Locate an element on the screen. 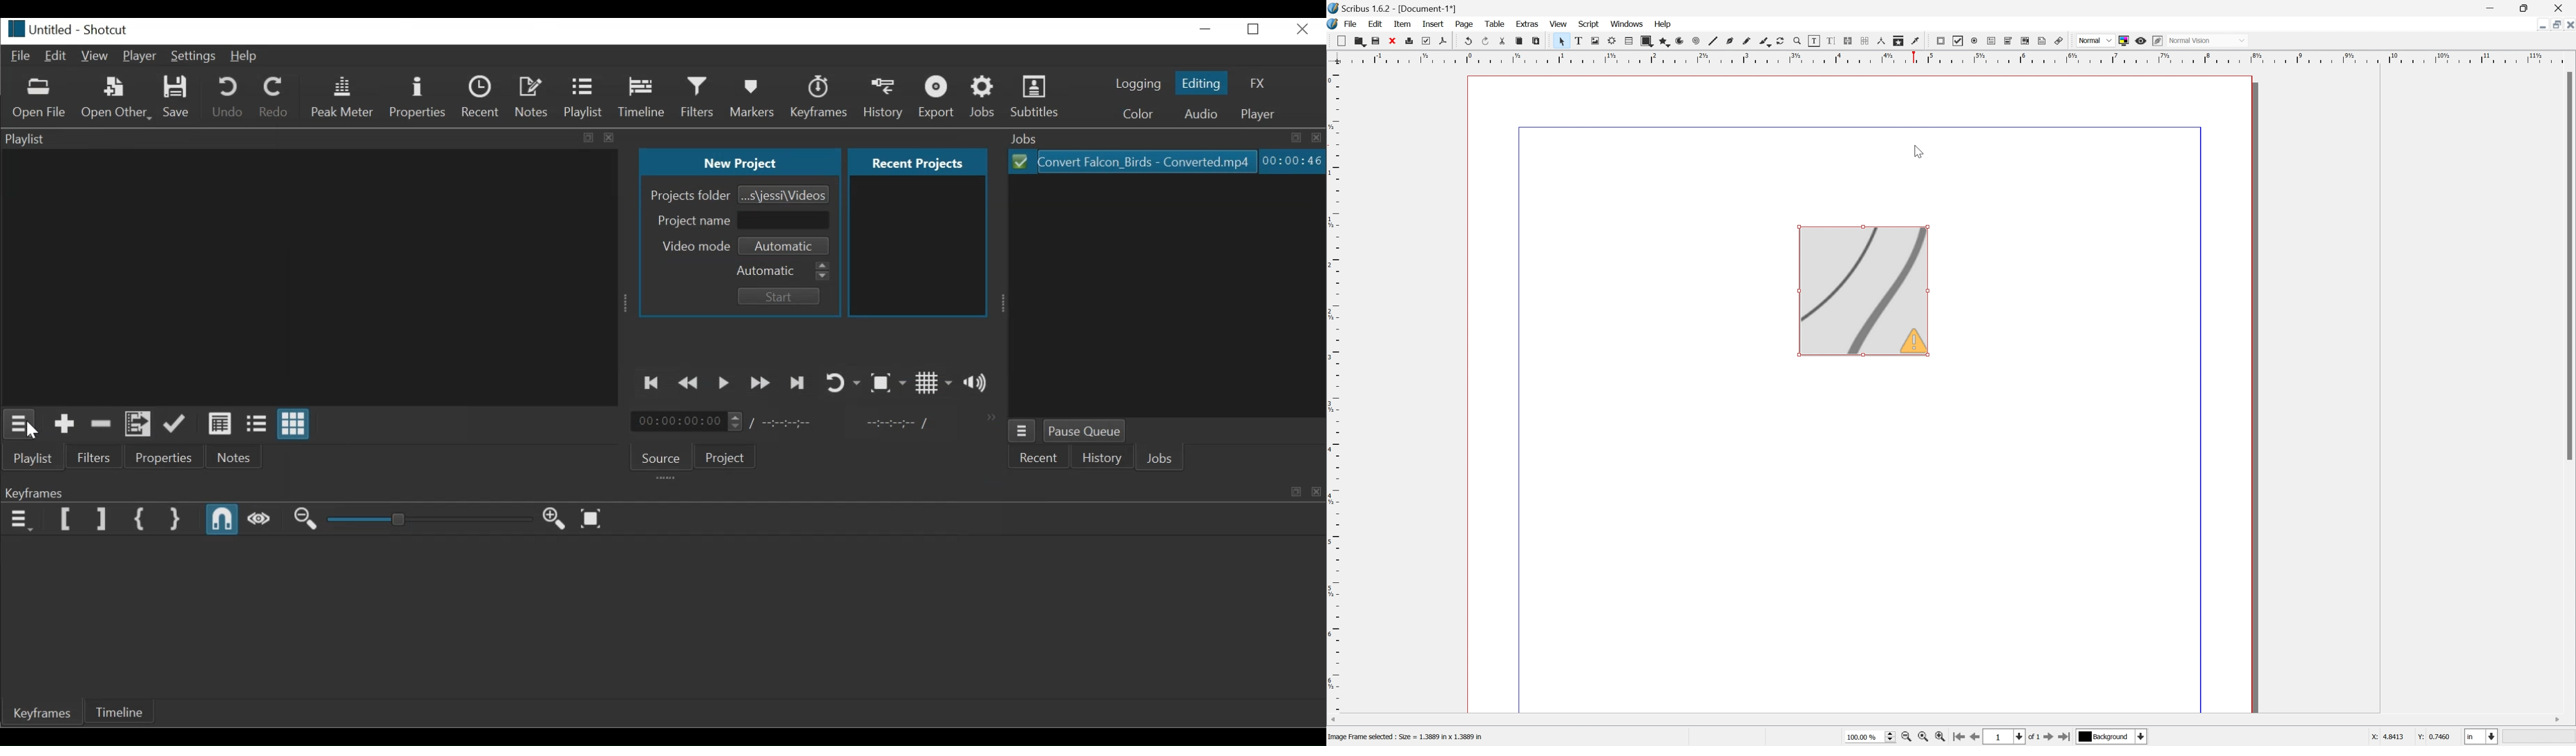 The height and width of the screenshot is (756, 2576). Minimize is located at coordinates (2490, 8).